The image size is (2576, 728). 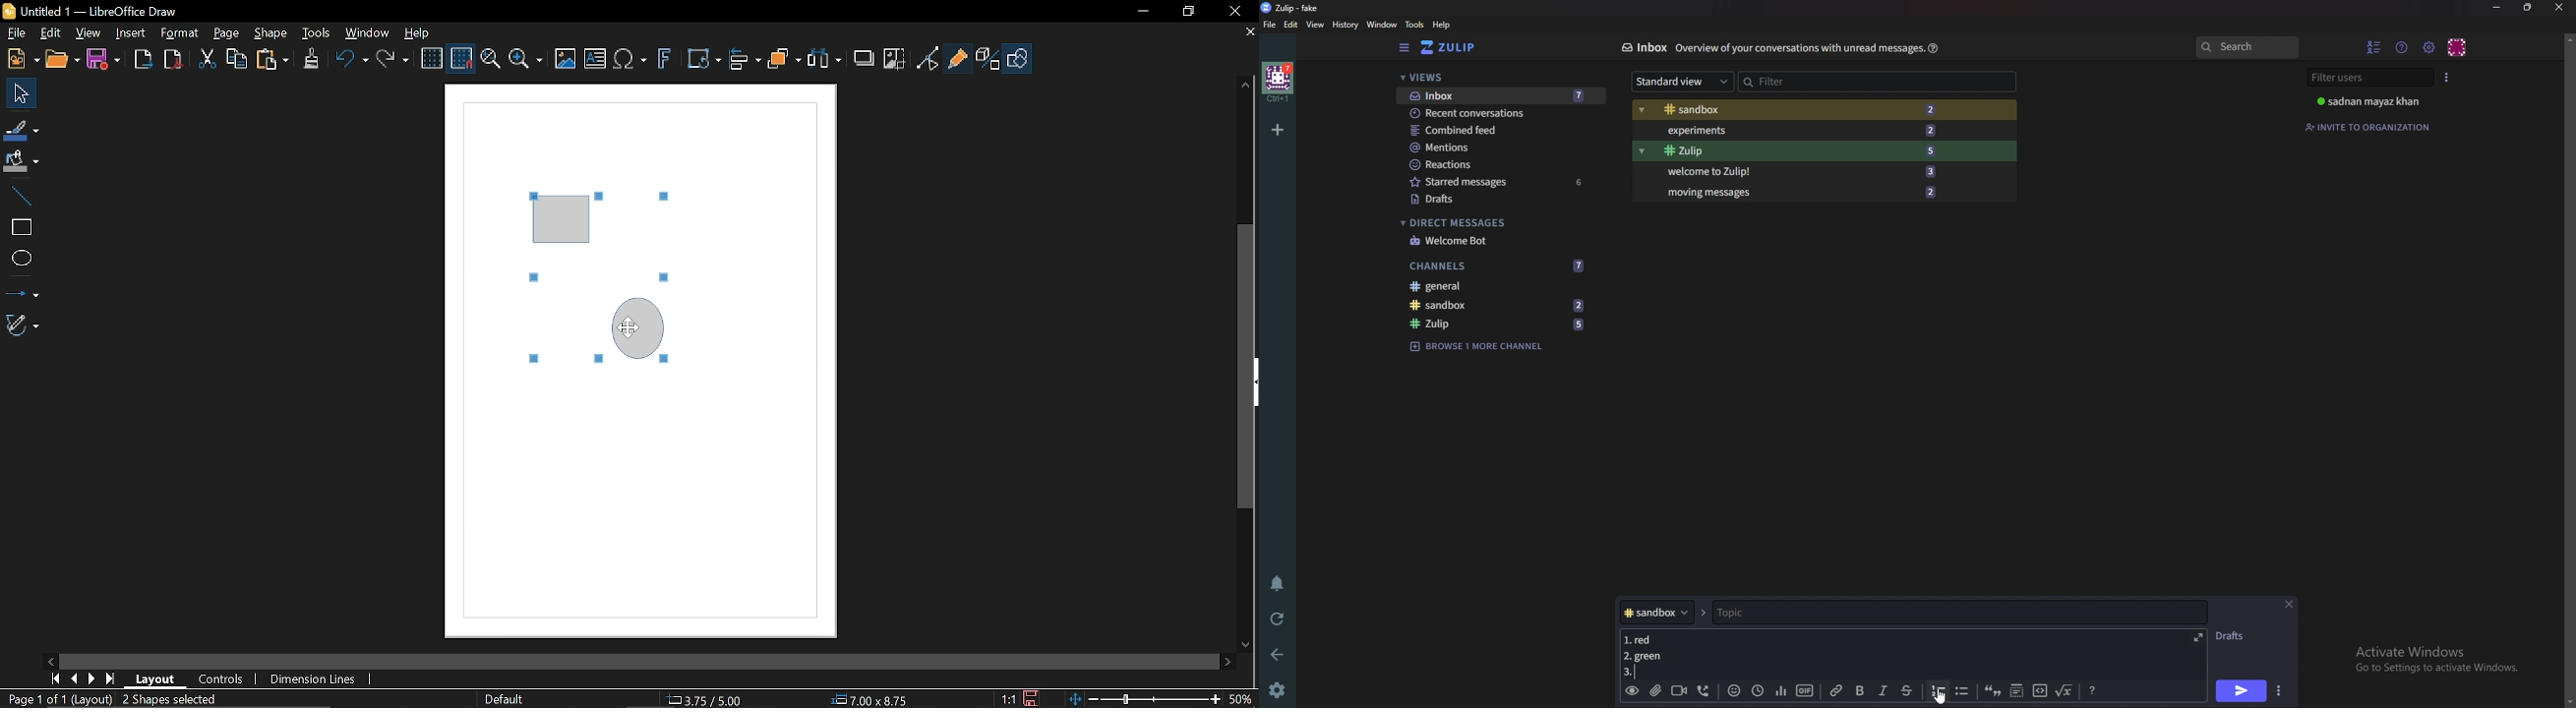 What do you see at coordinates (154, 678) in the screenshot?
I see `Layout` at bounding box center [154, 678].